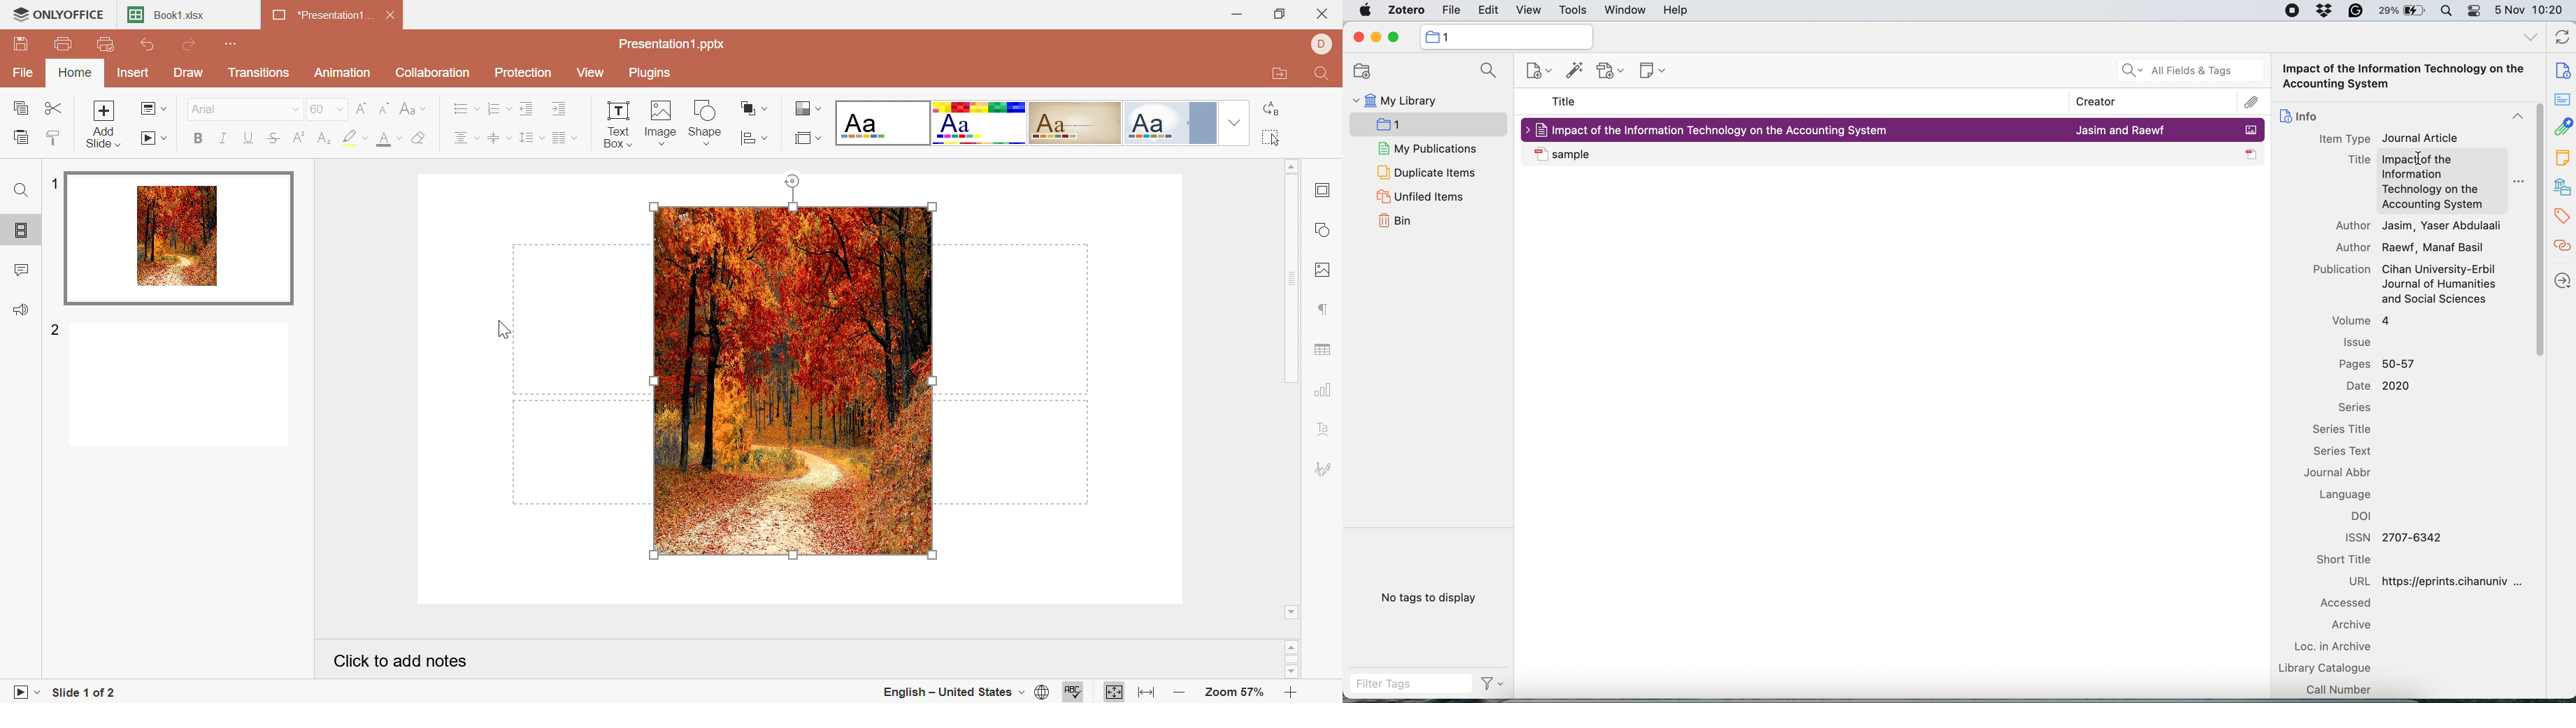 This screenshot has height=728, width=2576. What do you see at coordinates (343, 73) in the screenshot?
I see `Animation` at bounding box center [343, 73].